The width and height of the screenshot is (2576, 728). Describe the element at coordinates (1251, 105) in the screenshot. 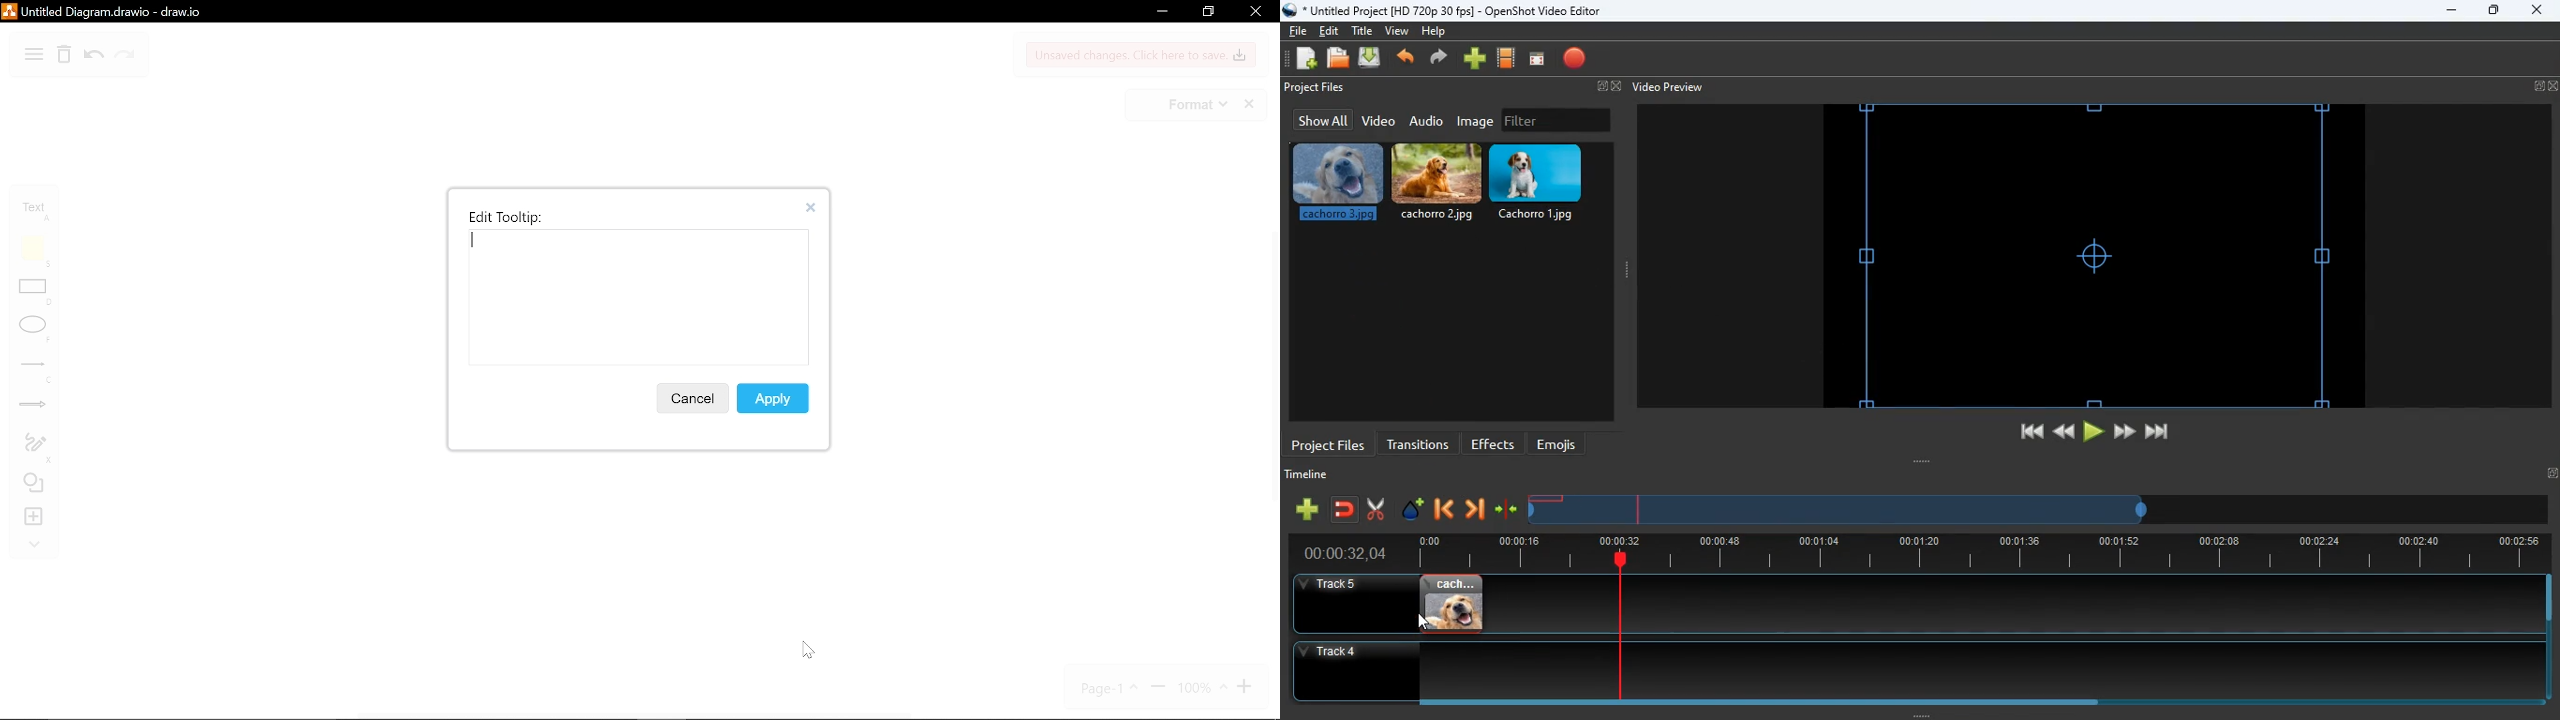

I see `close` at that location.